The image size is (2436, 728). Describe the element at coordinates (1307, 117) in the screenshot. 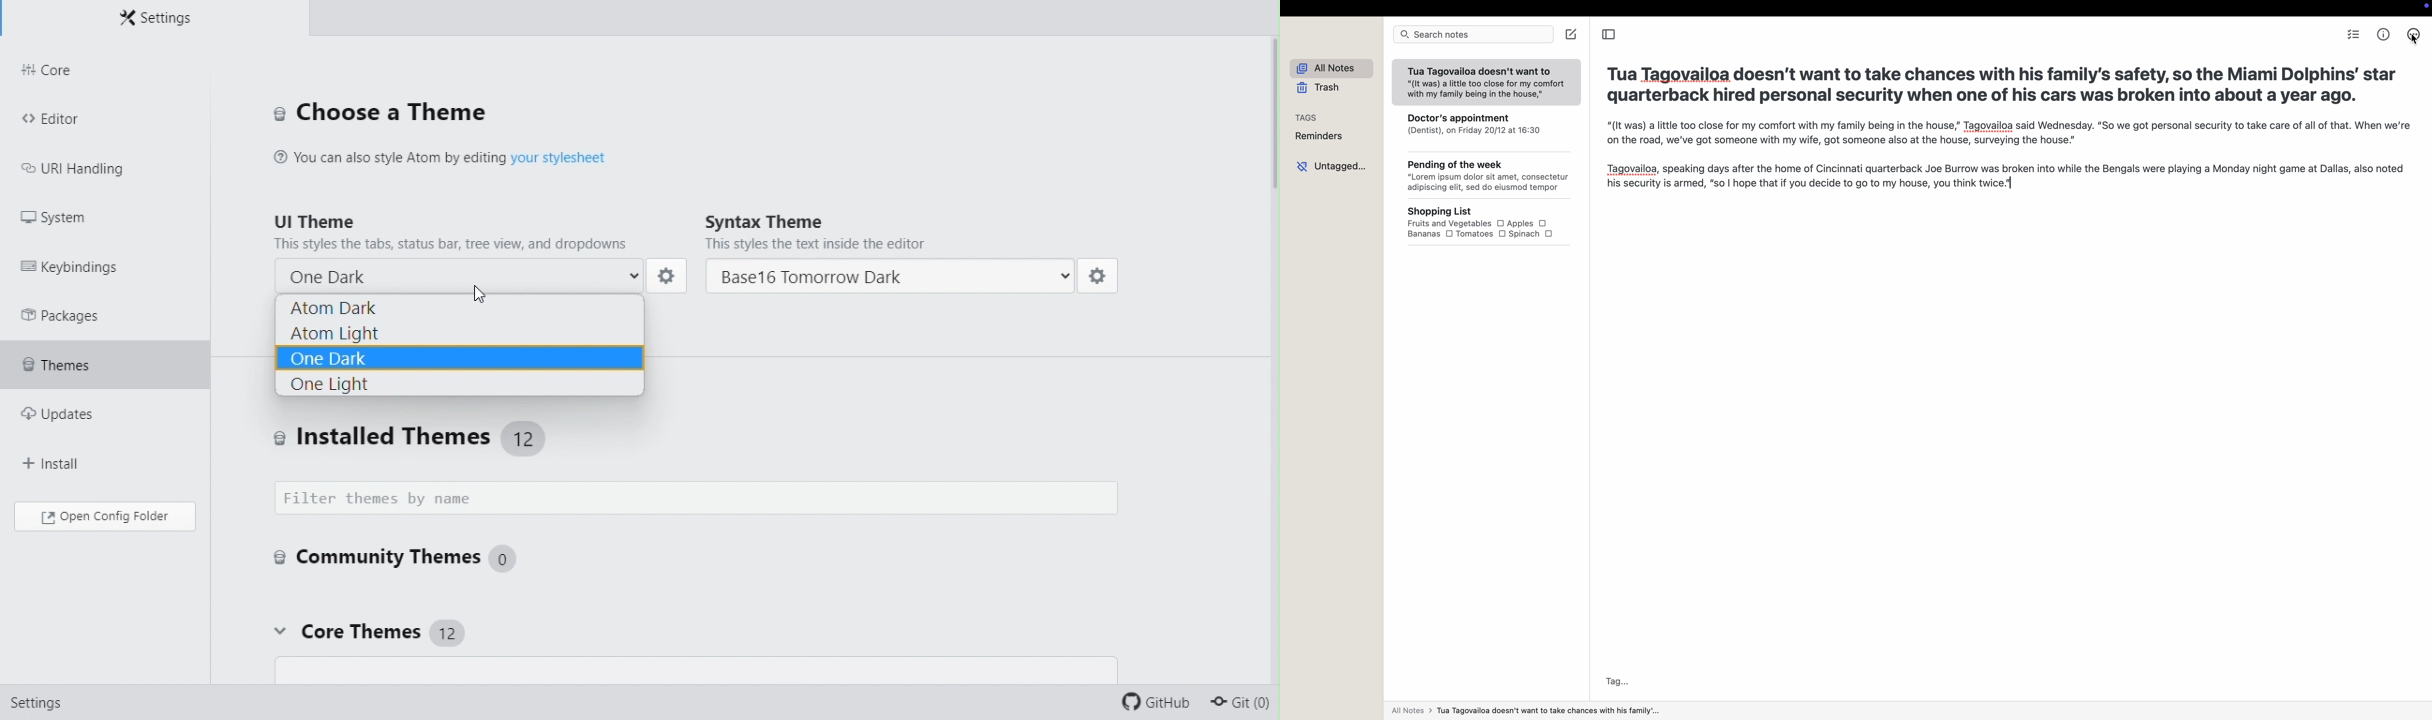

I see `tags` at that location.